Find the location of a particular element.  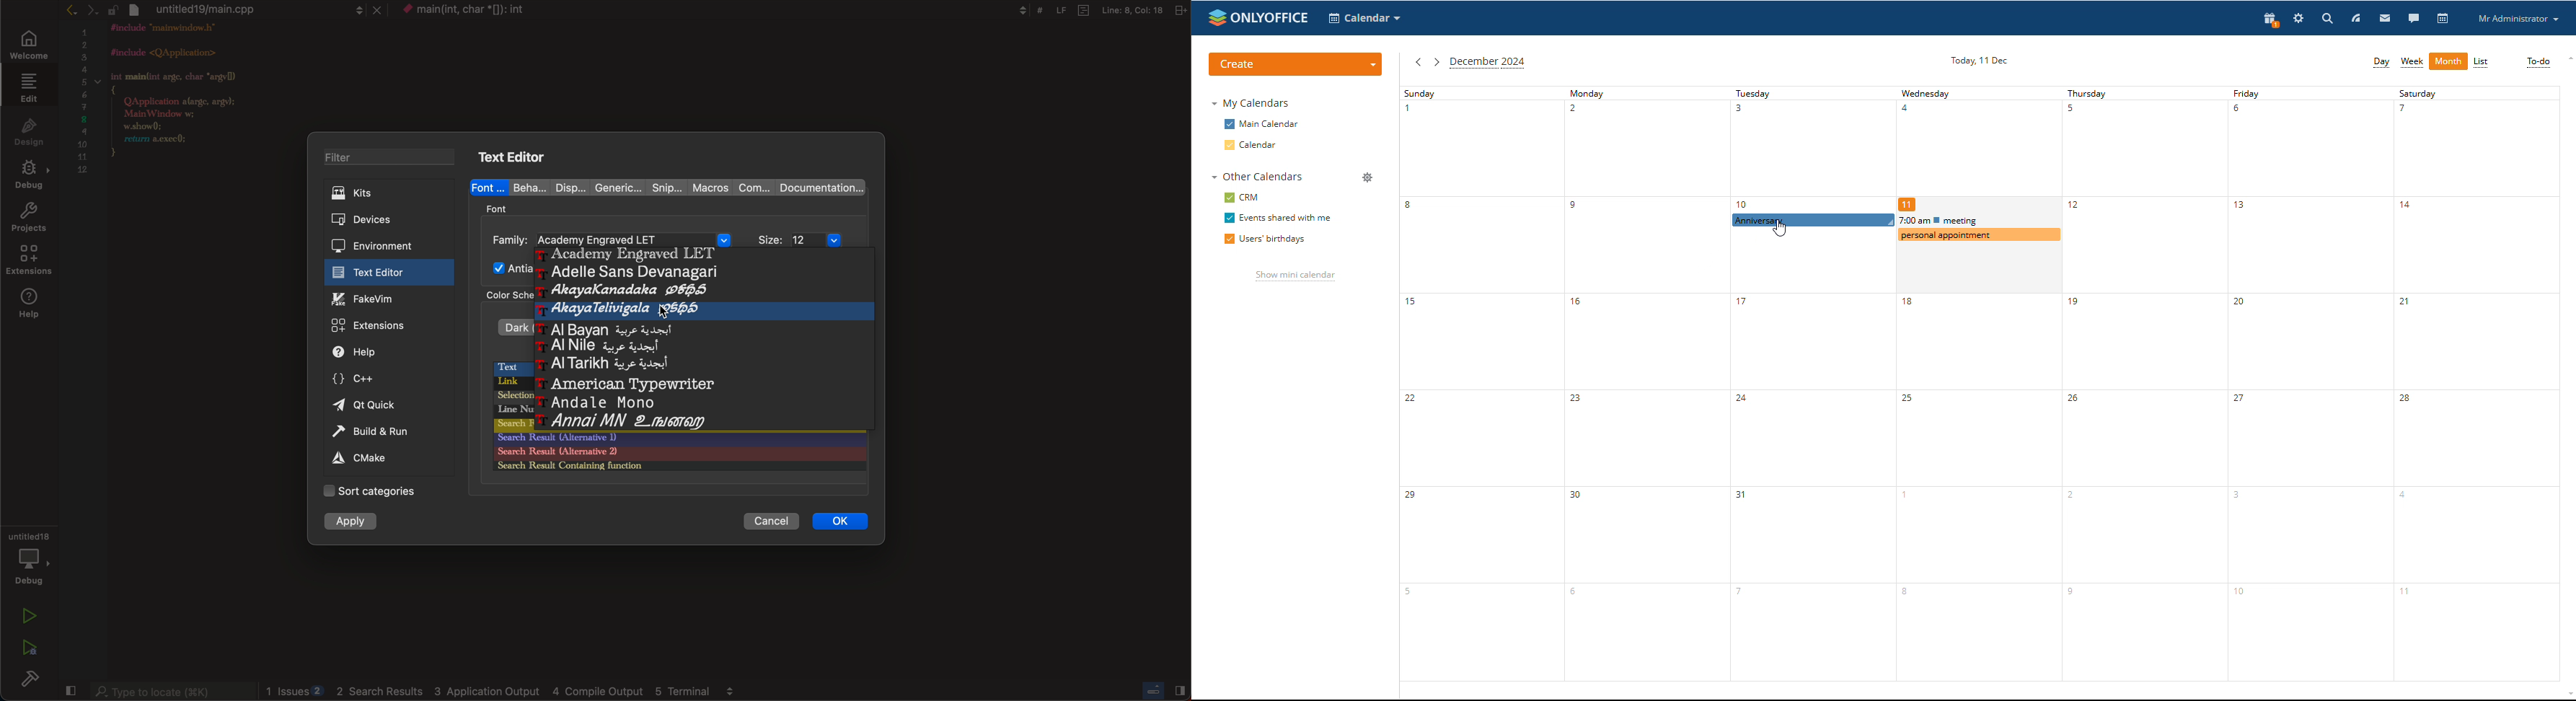

akaya kanadha is located at coordinates (616, 291).